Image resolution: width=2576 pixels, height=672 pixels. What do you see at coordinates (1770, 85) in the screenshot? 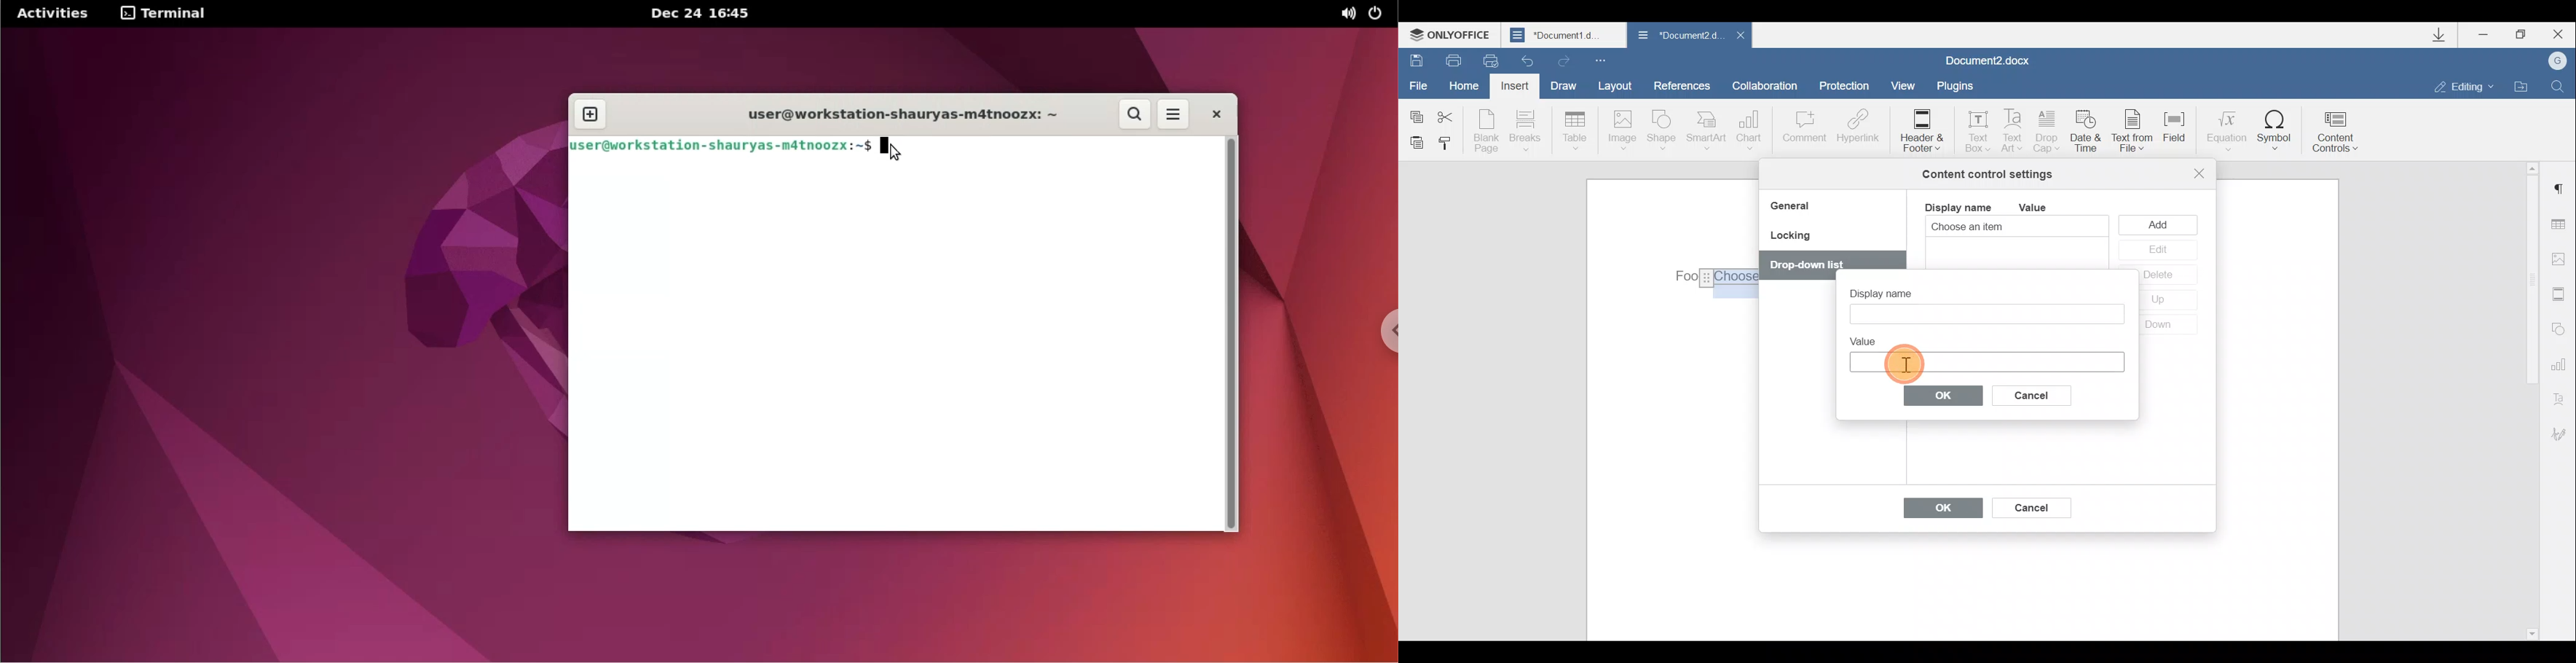
I see `Collaboration` at bounding box center [1770, 85].